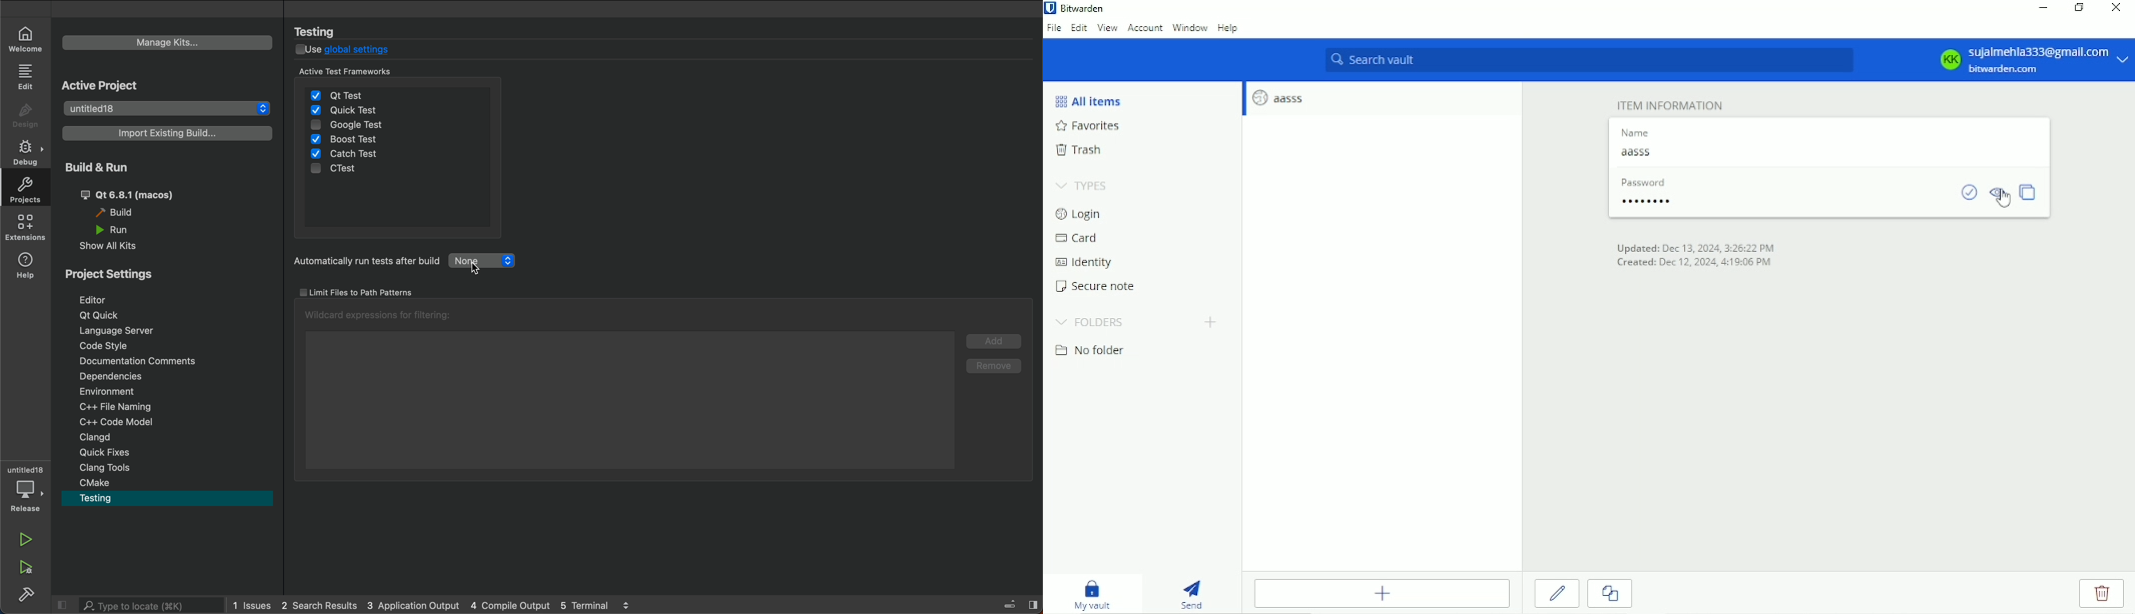  I want to click on quick test, so click(347, 111).